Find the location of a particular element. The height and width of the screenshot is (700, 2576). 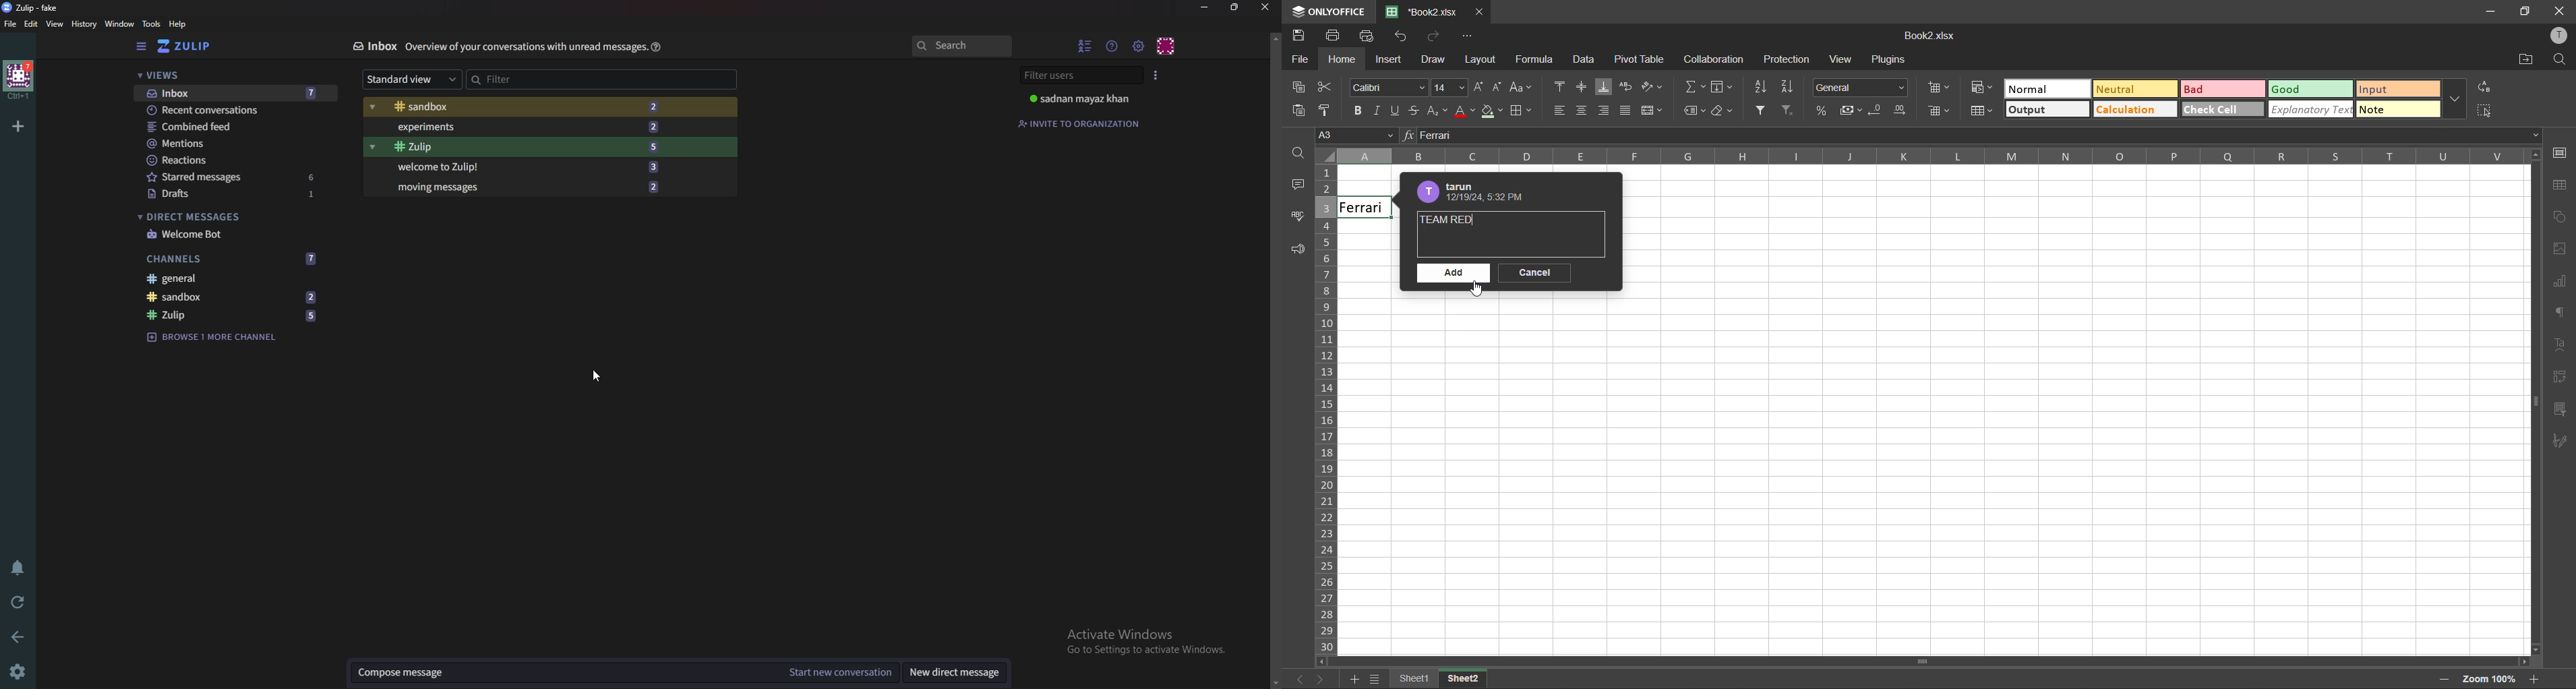

sadnan mayaz khan is located at coordinates (1081, 99).